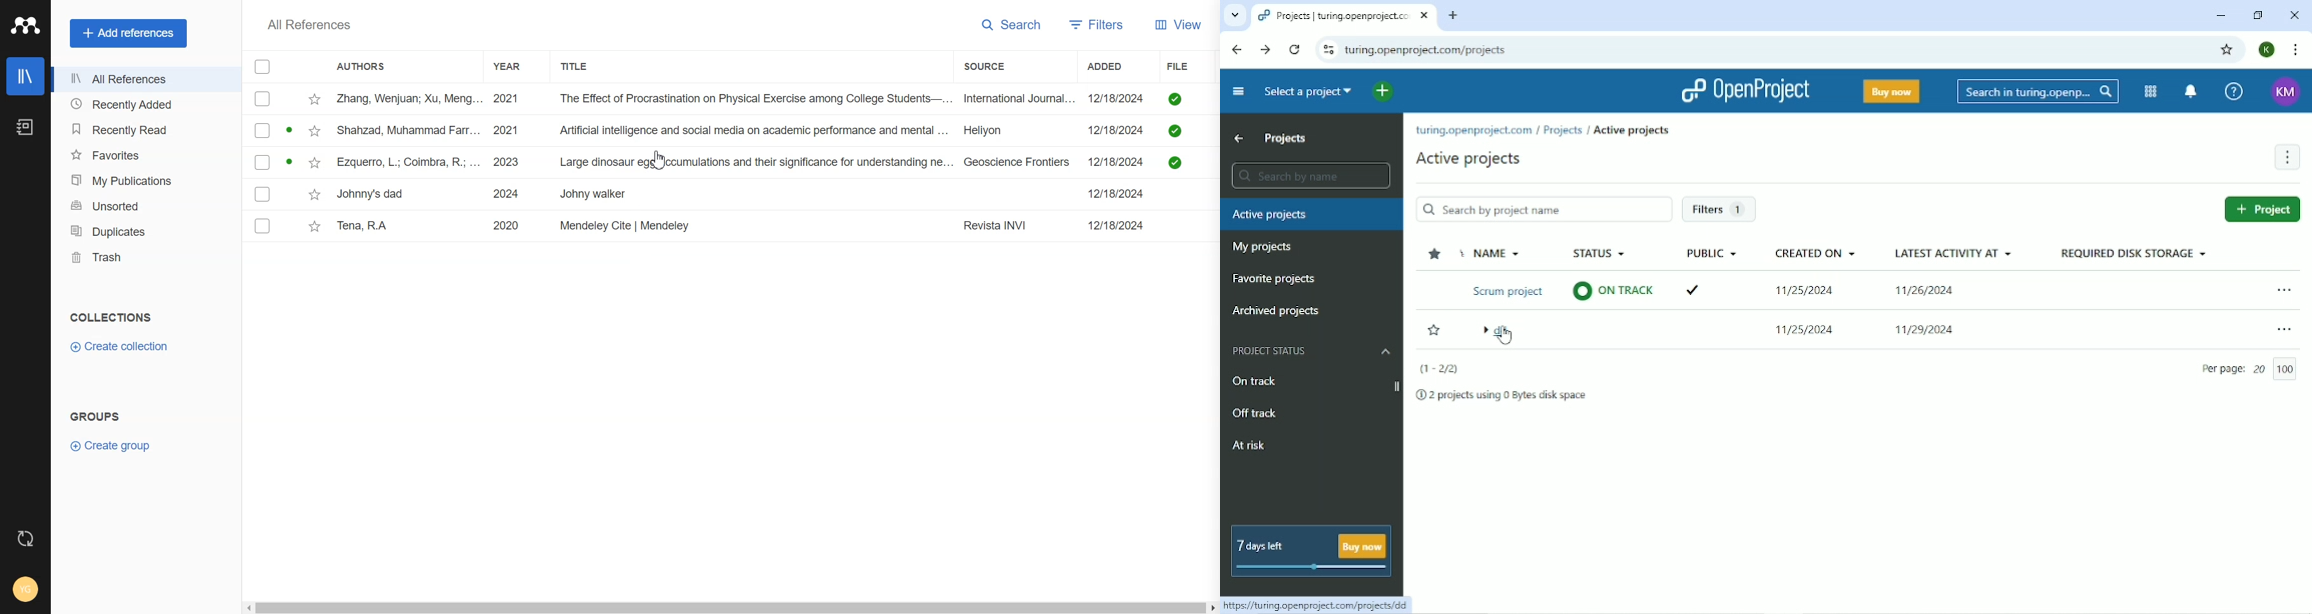  Describe the element at coordinates (128, 33) in the screenshot. I see `Add references` at that location.